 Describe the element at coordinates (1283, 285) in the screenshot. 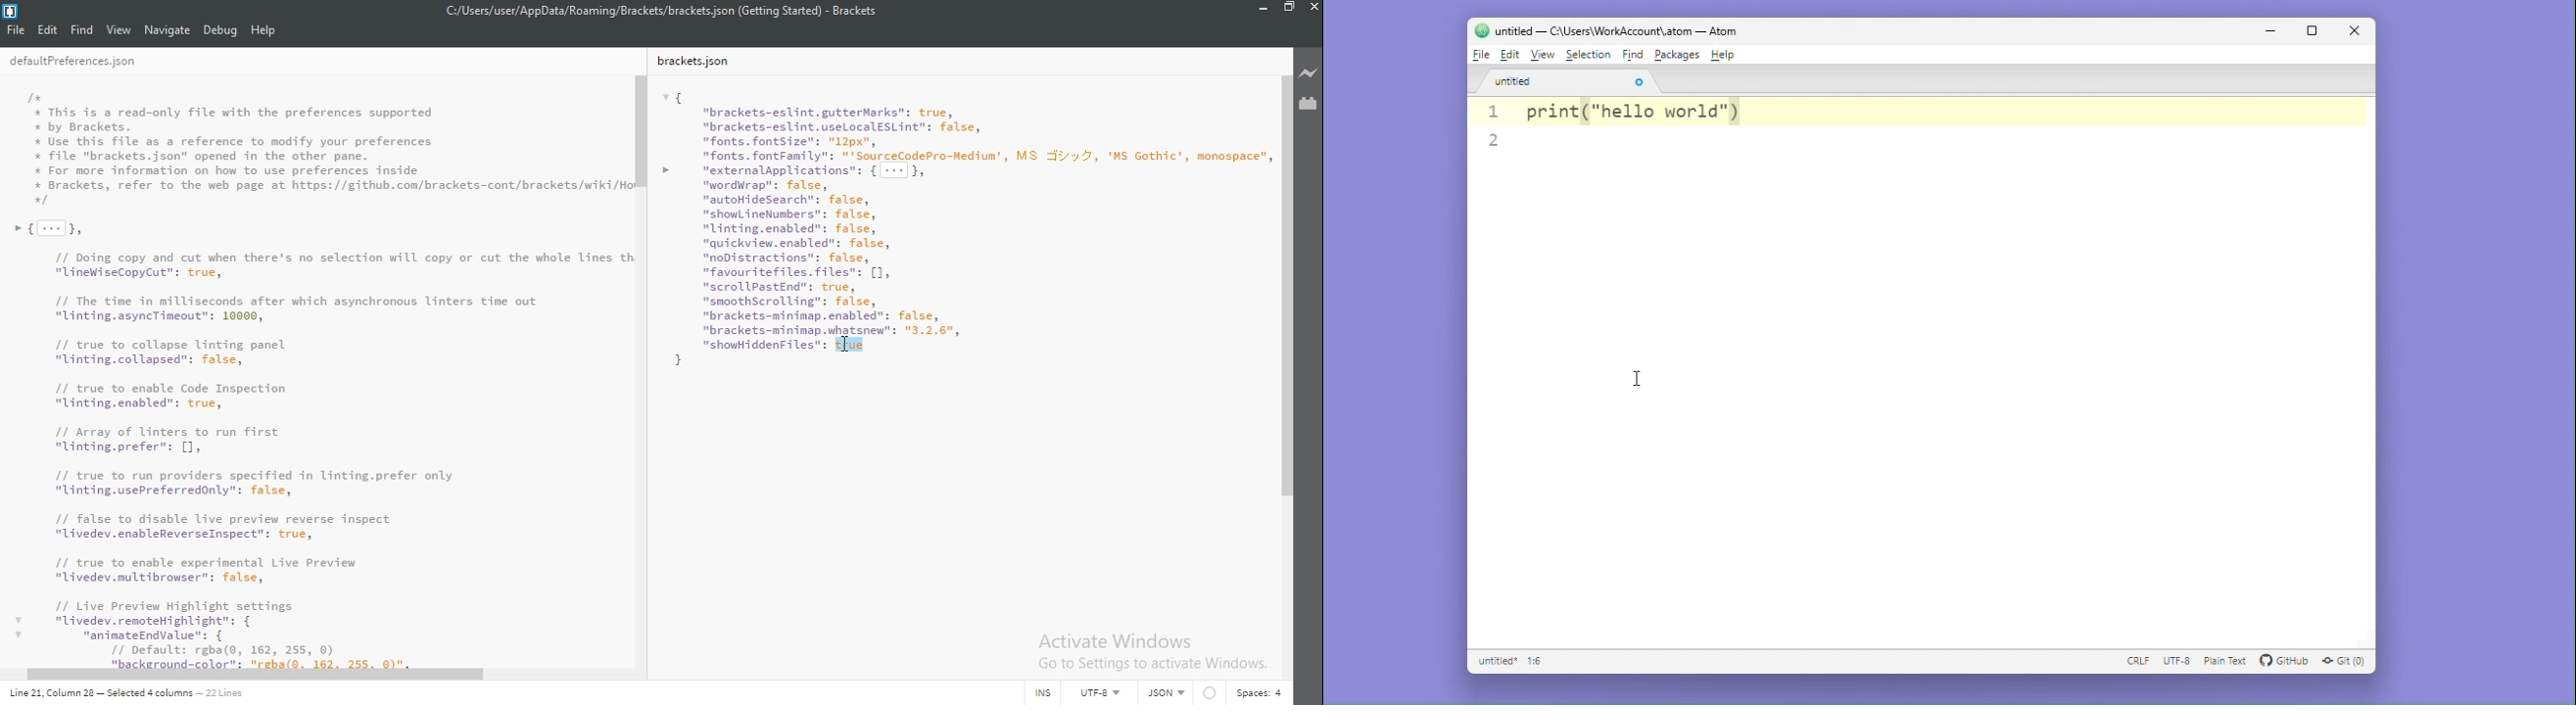

I see `scroll bar` at that location.